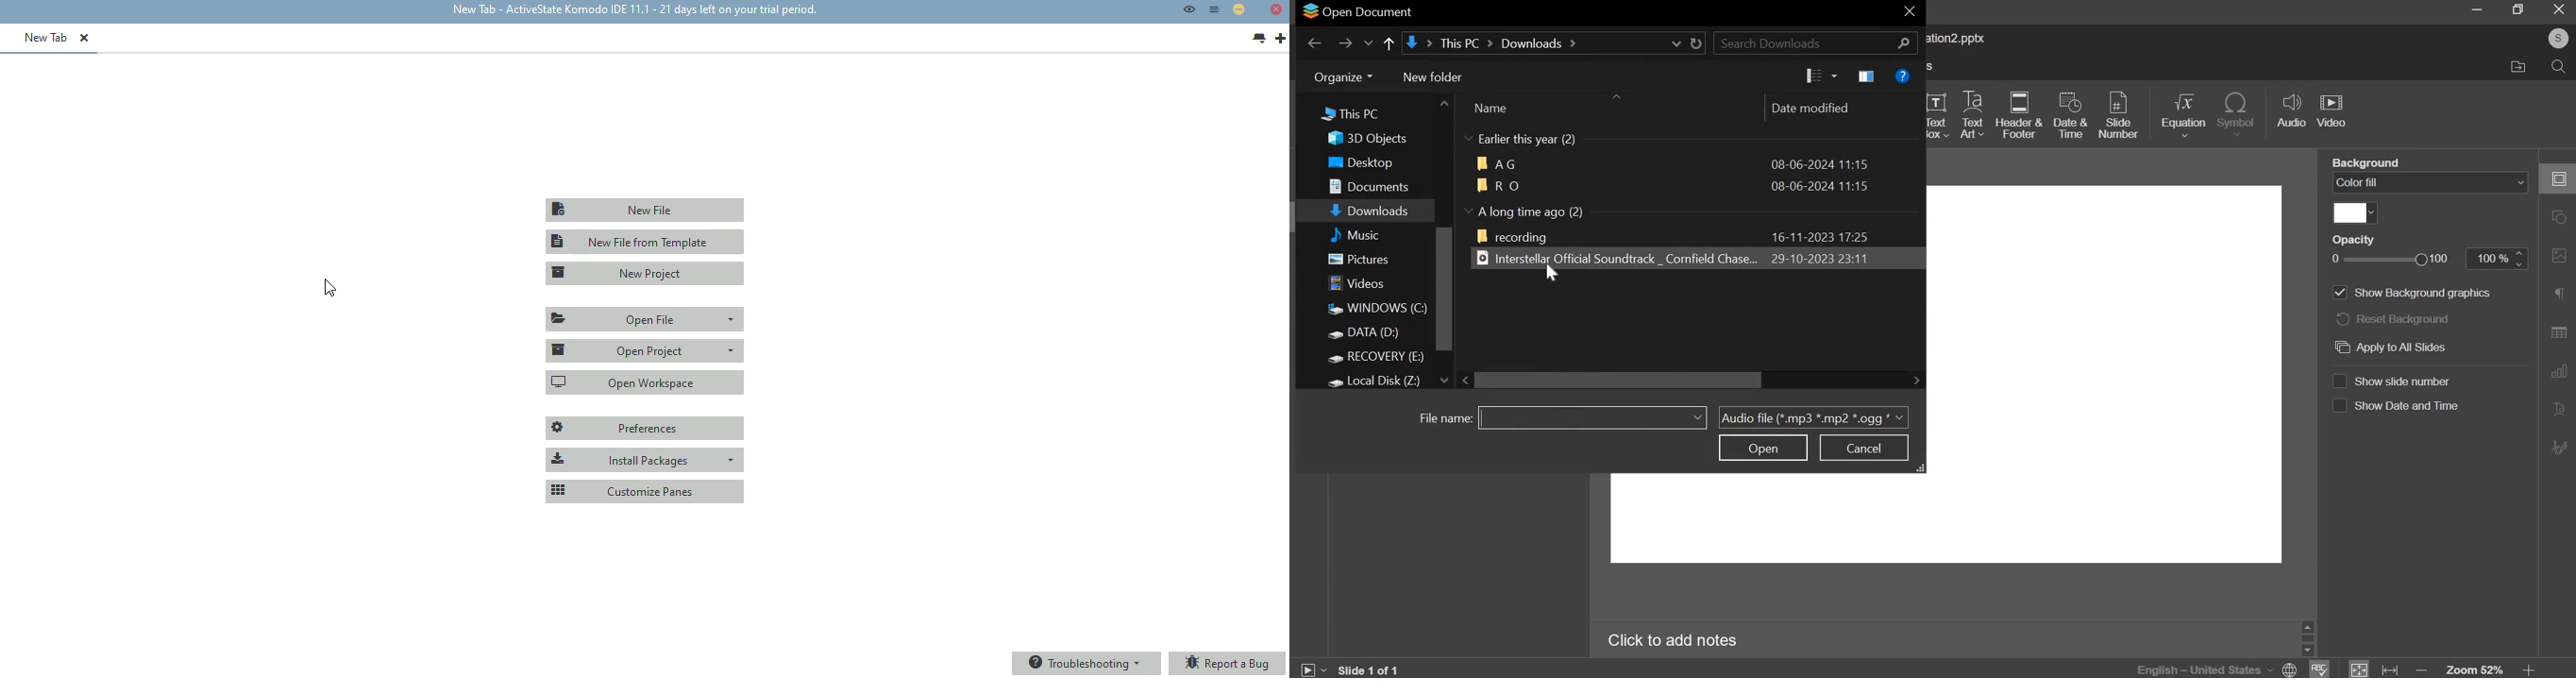 The width and height of the screenshot is (2576, 700). I want to click on creation date, so click(1819, 236).